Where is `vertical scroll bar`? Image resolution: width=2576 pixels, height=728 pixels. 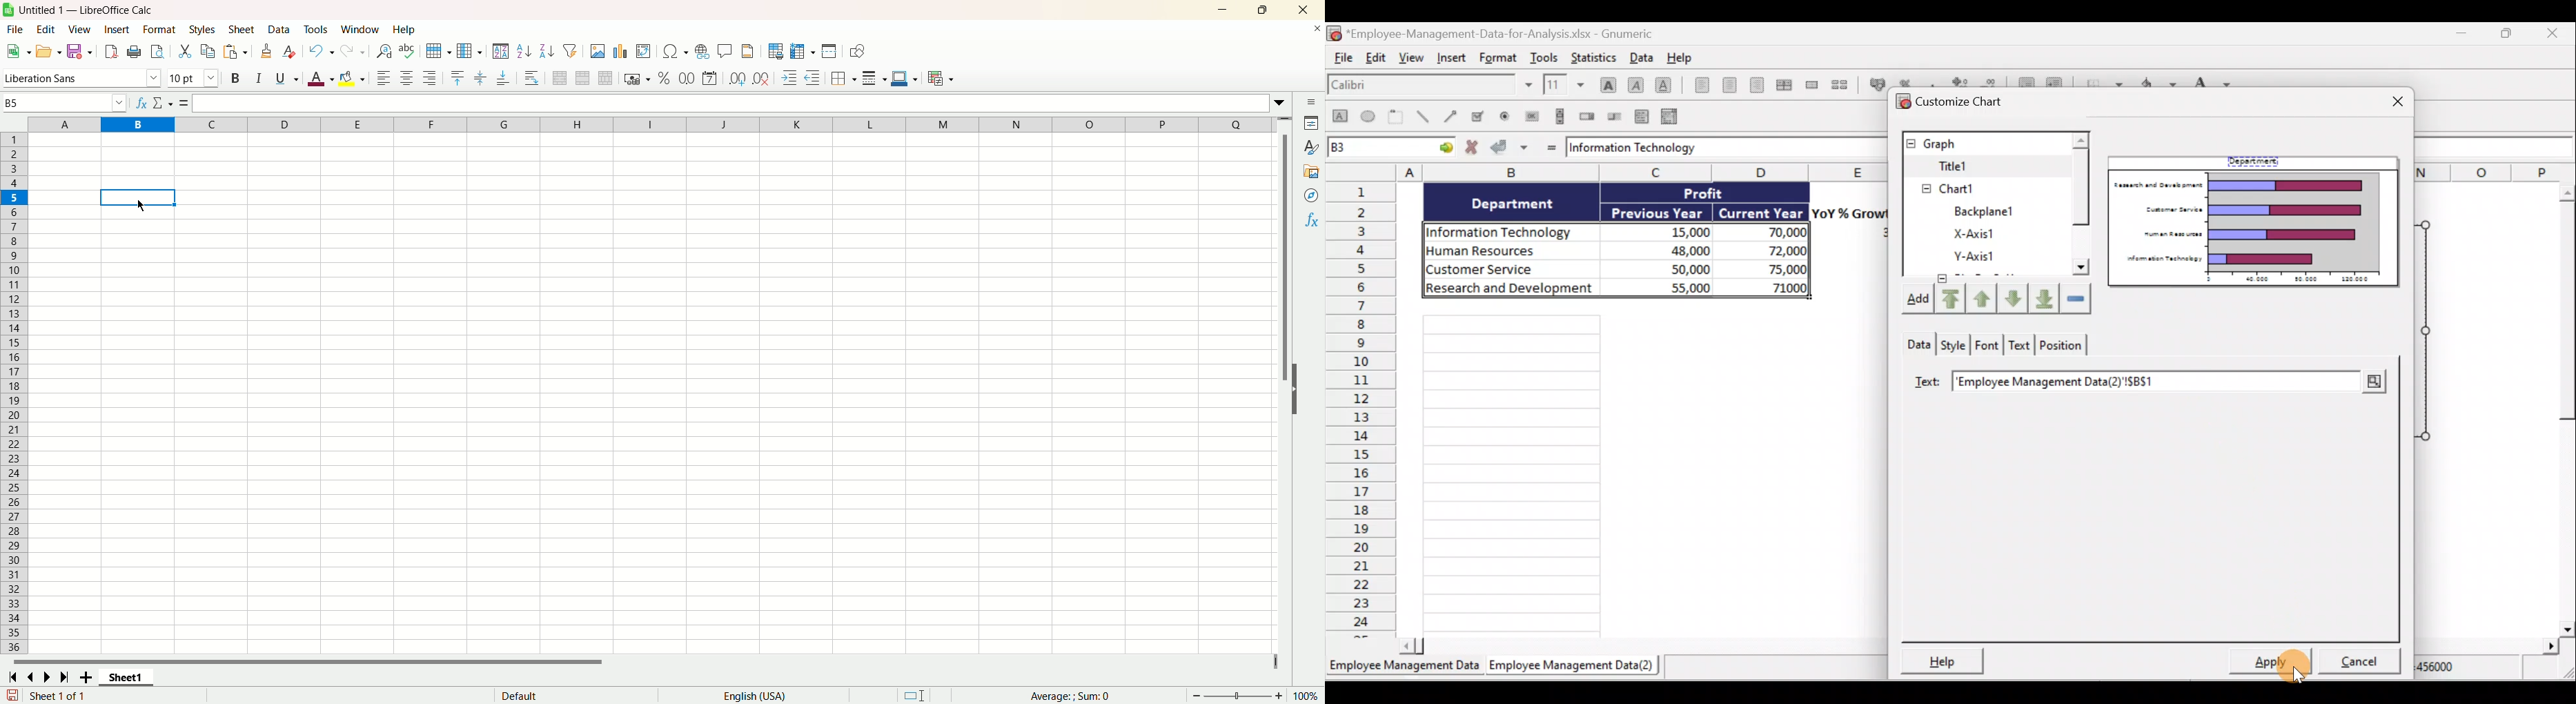
vertical scroll bar is located at coordinates (1281, 385).